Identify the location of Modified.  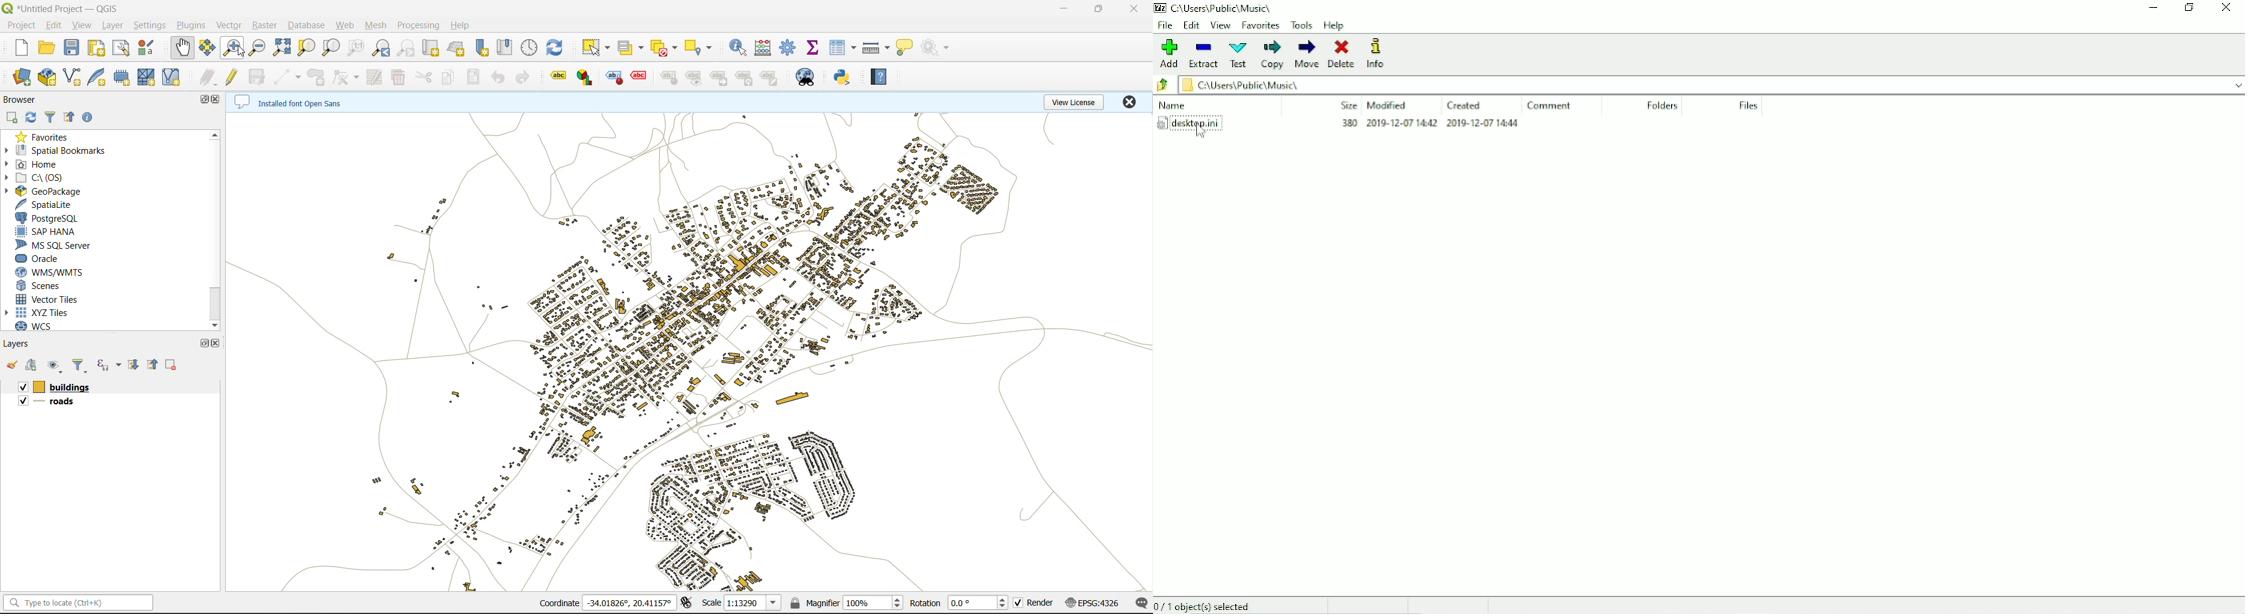
(1388, 105).